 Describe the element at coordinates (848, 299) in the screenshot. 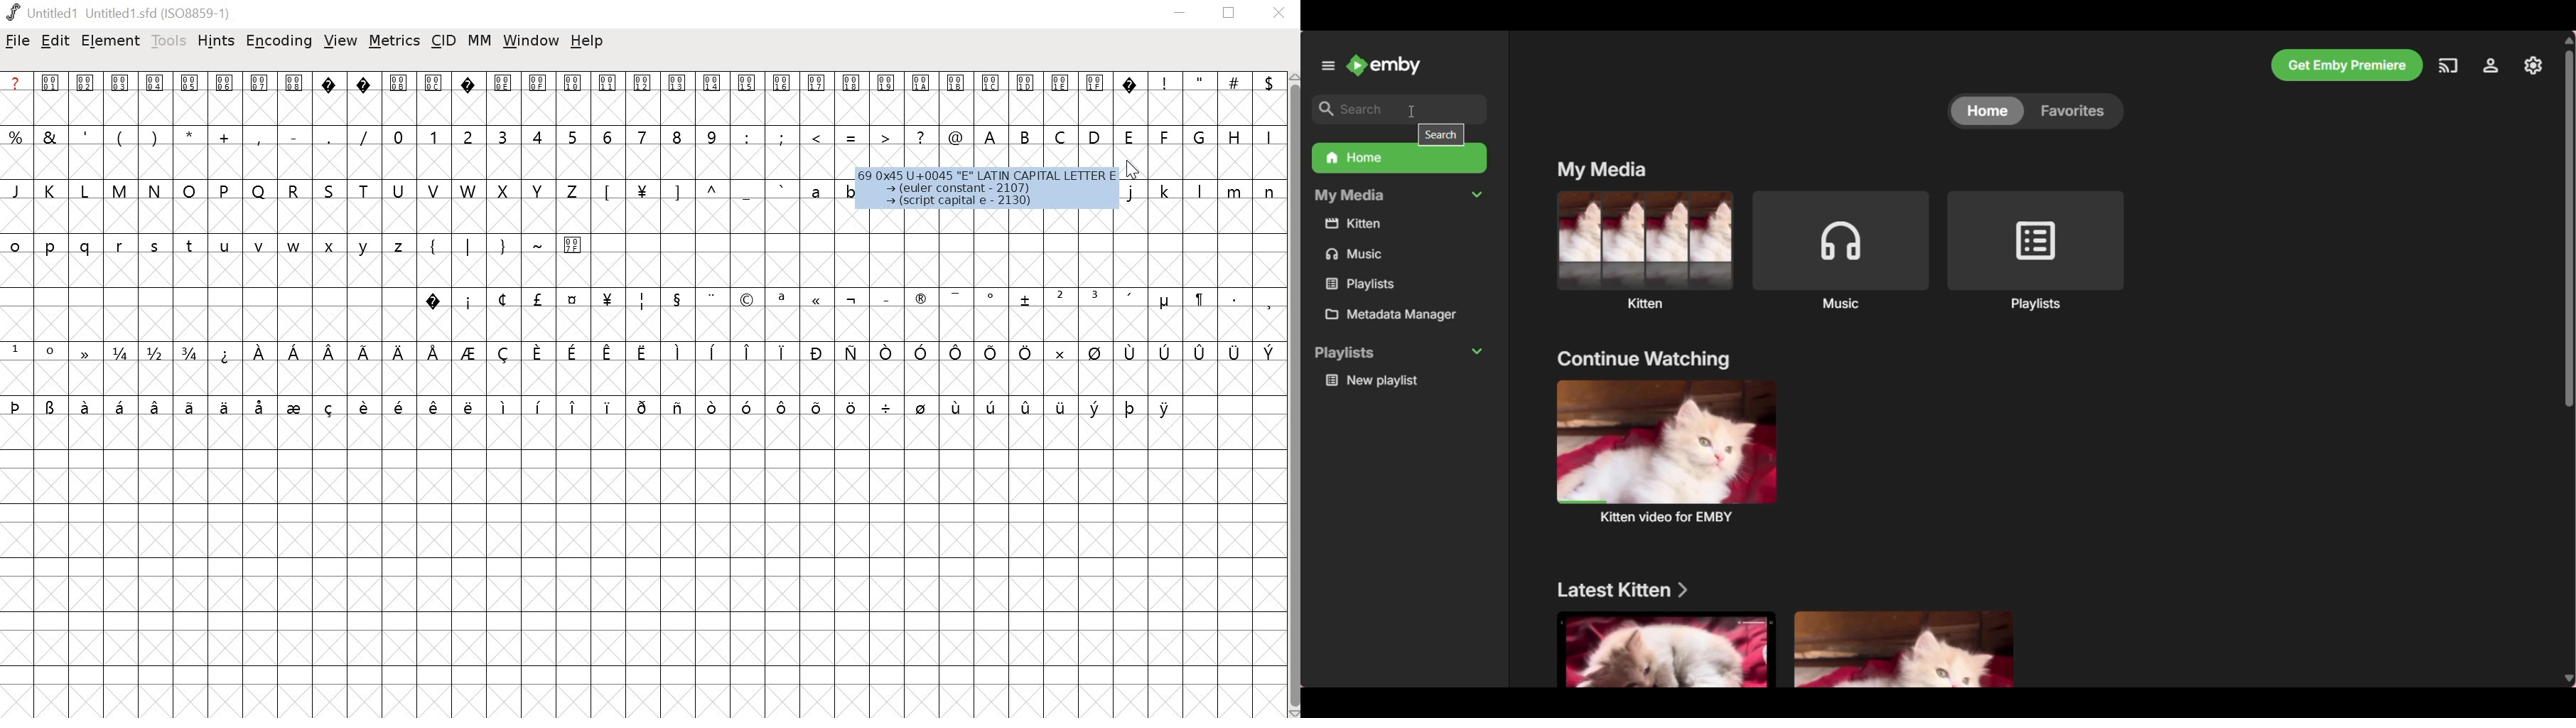

I see `special characters` at that location.